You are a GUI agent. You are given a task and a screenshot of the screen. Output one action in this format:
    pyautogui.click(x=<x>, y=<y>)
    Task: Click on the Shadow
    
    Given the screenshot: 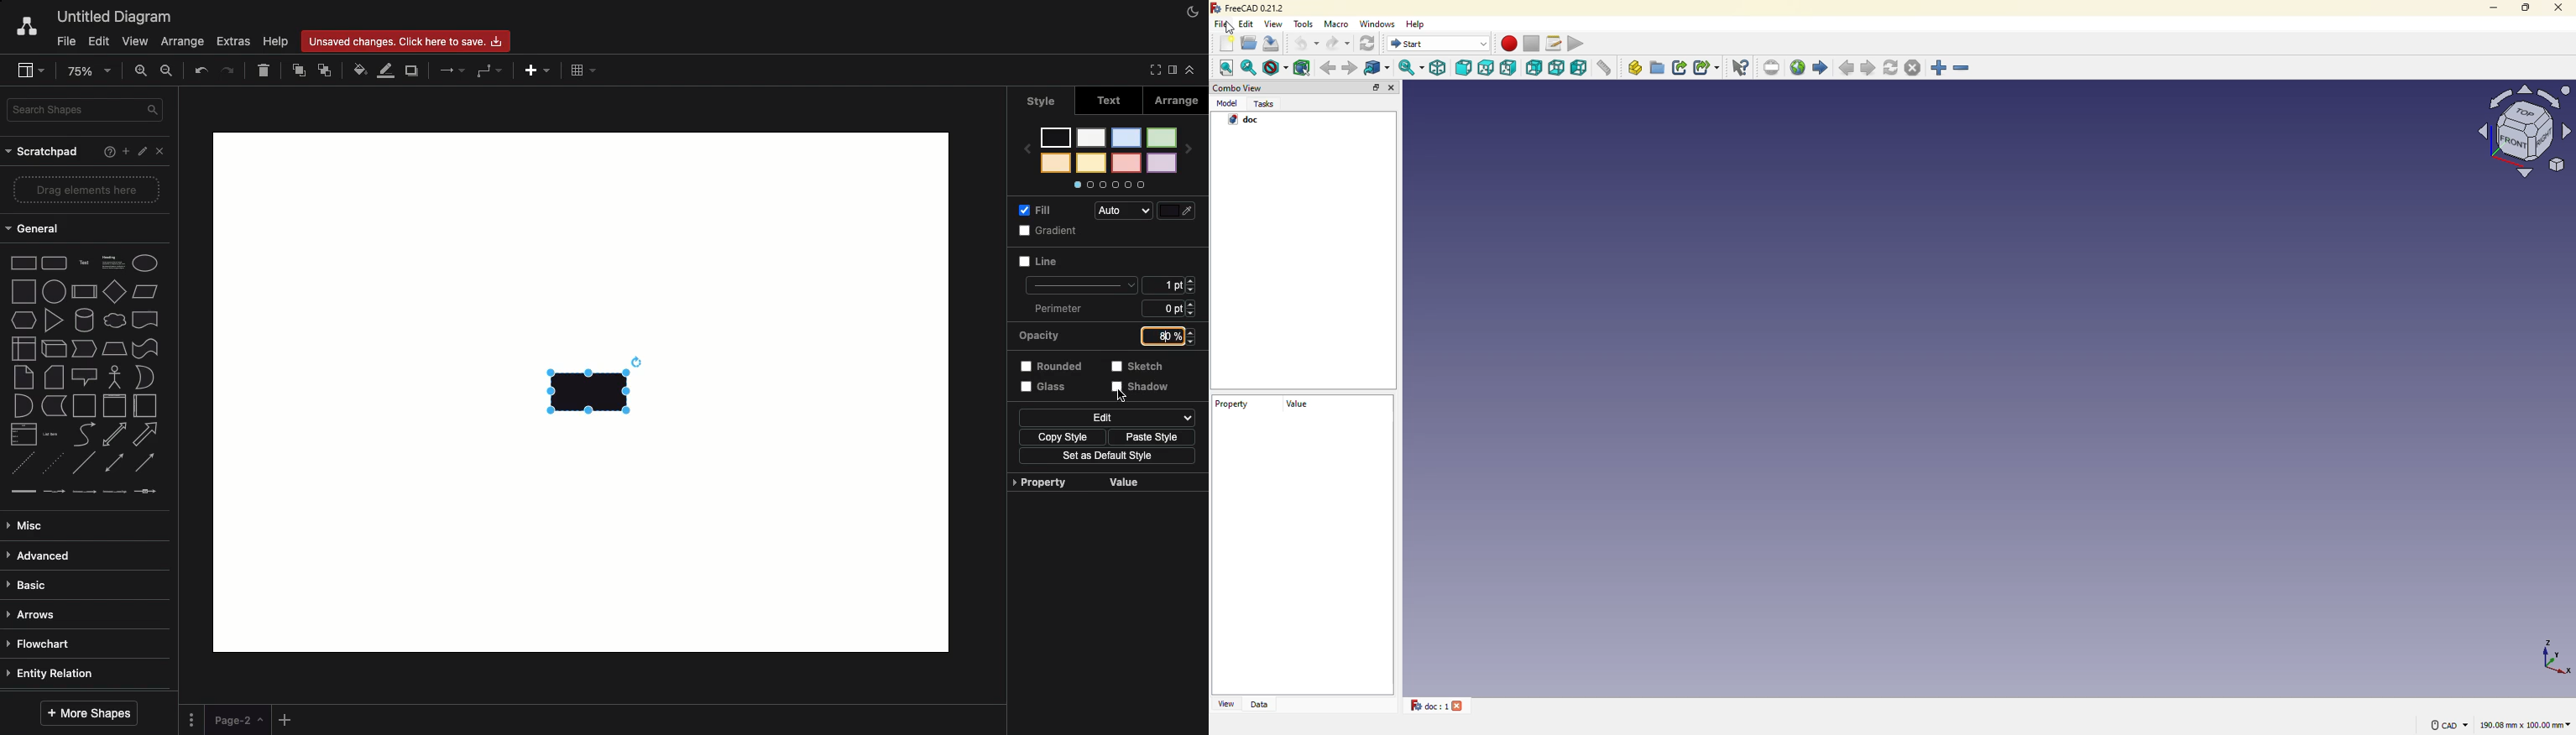 What is the action you would take?
    pyautogui.click(x=1142, y=388)
    